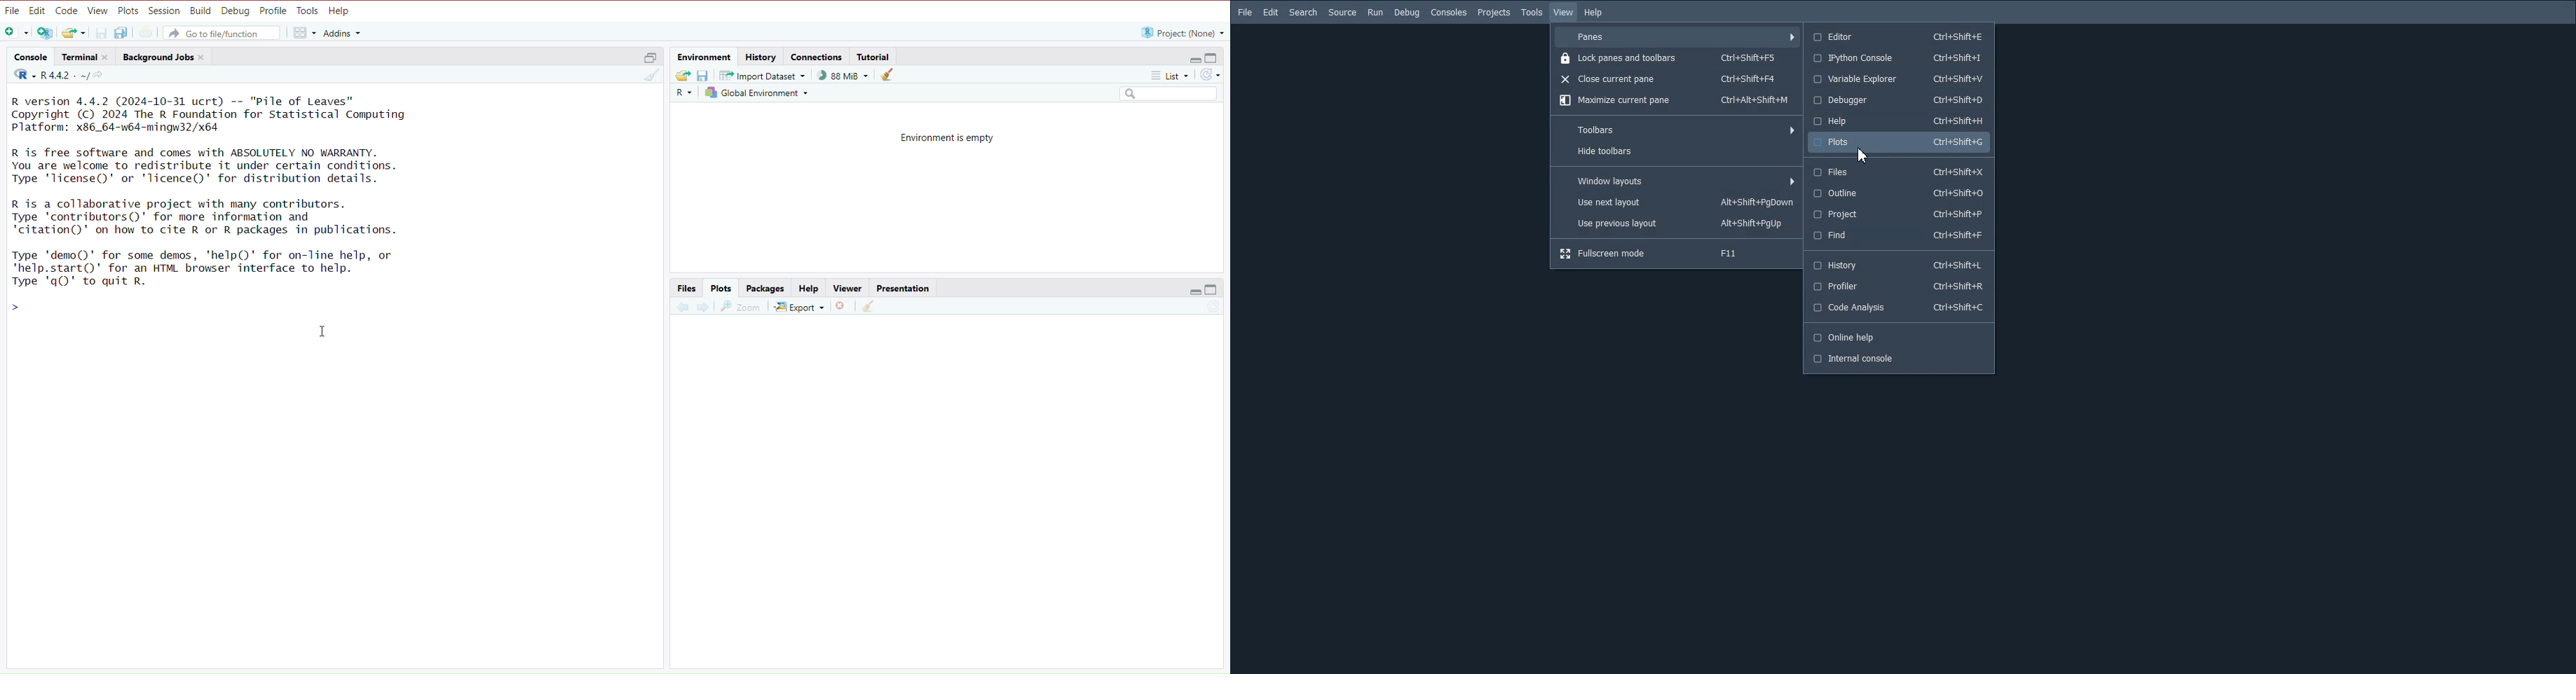  Describe the element at coordinates (1864, 154) in the screenshot. I see `Cursor` at that location.